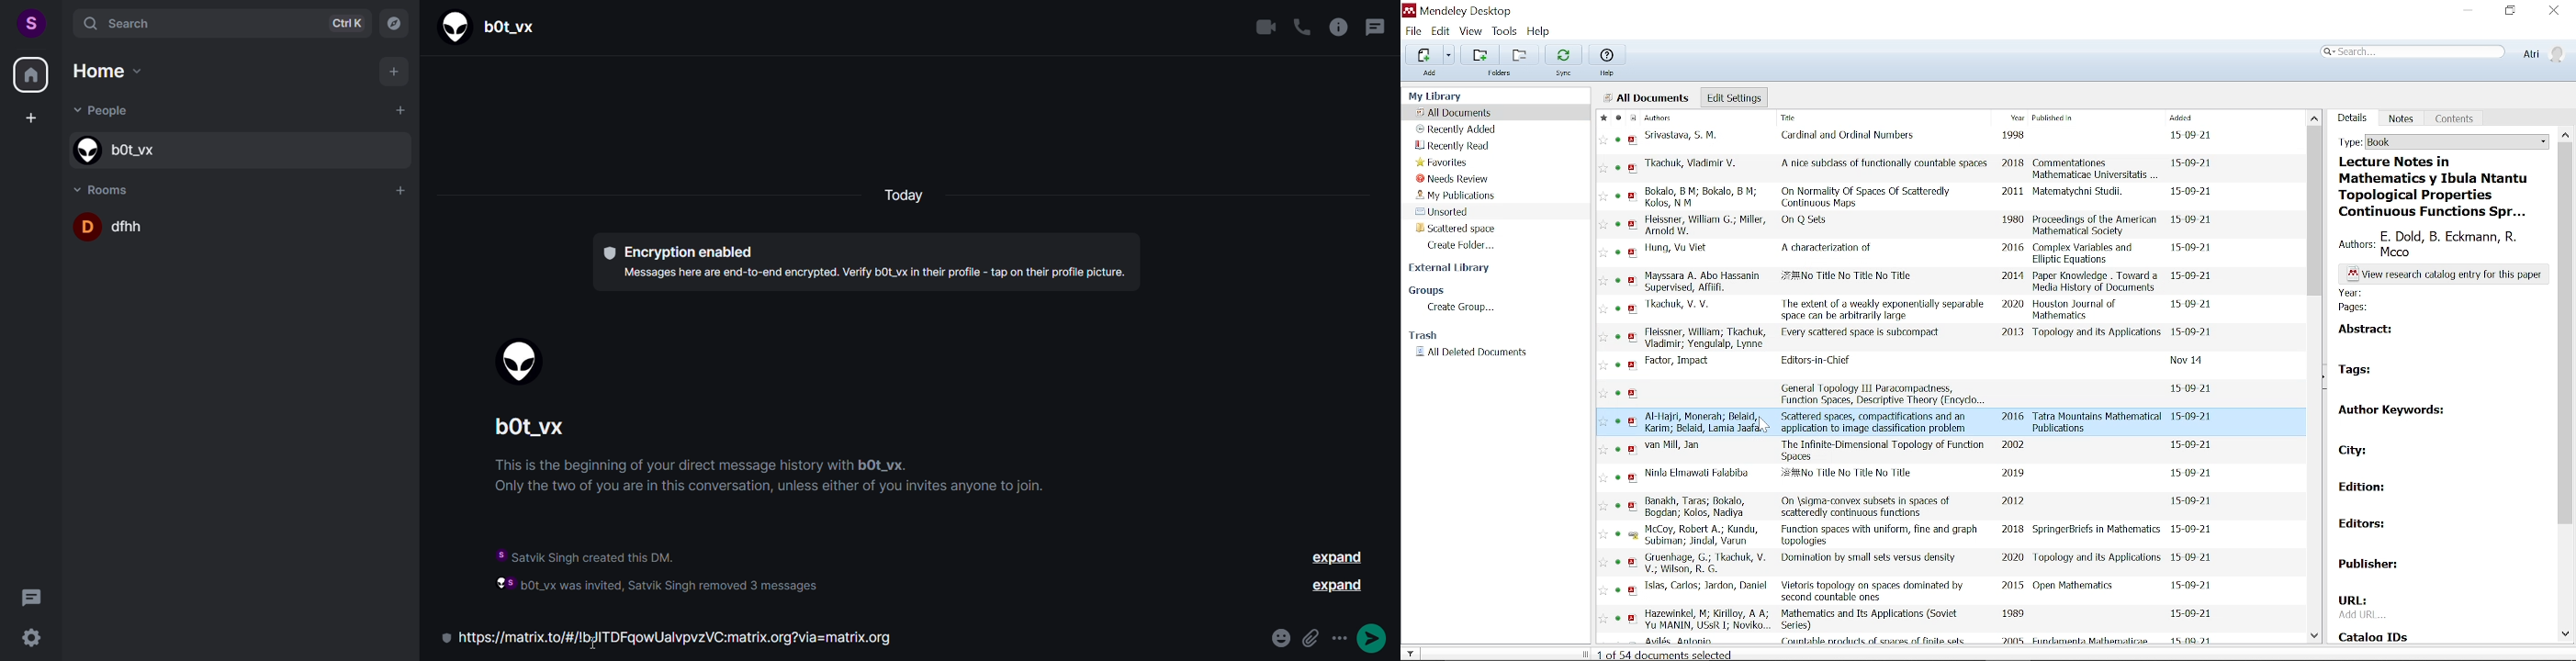 This screenshot has height=672, width=2576. I want to click on documents selected, so click(1669, 654).